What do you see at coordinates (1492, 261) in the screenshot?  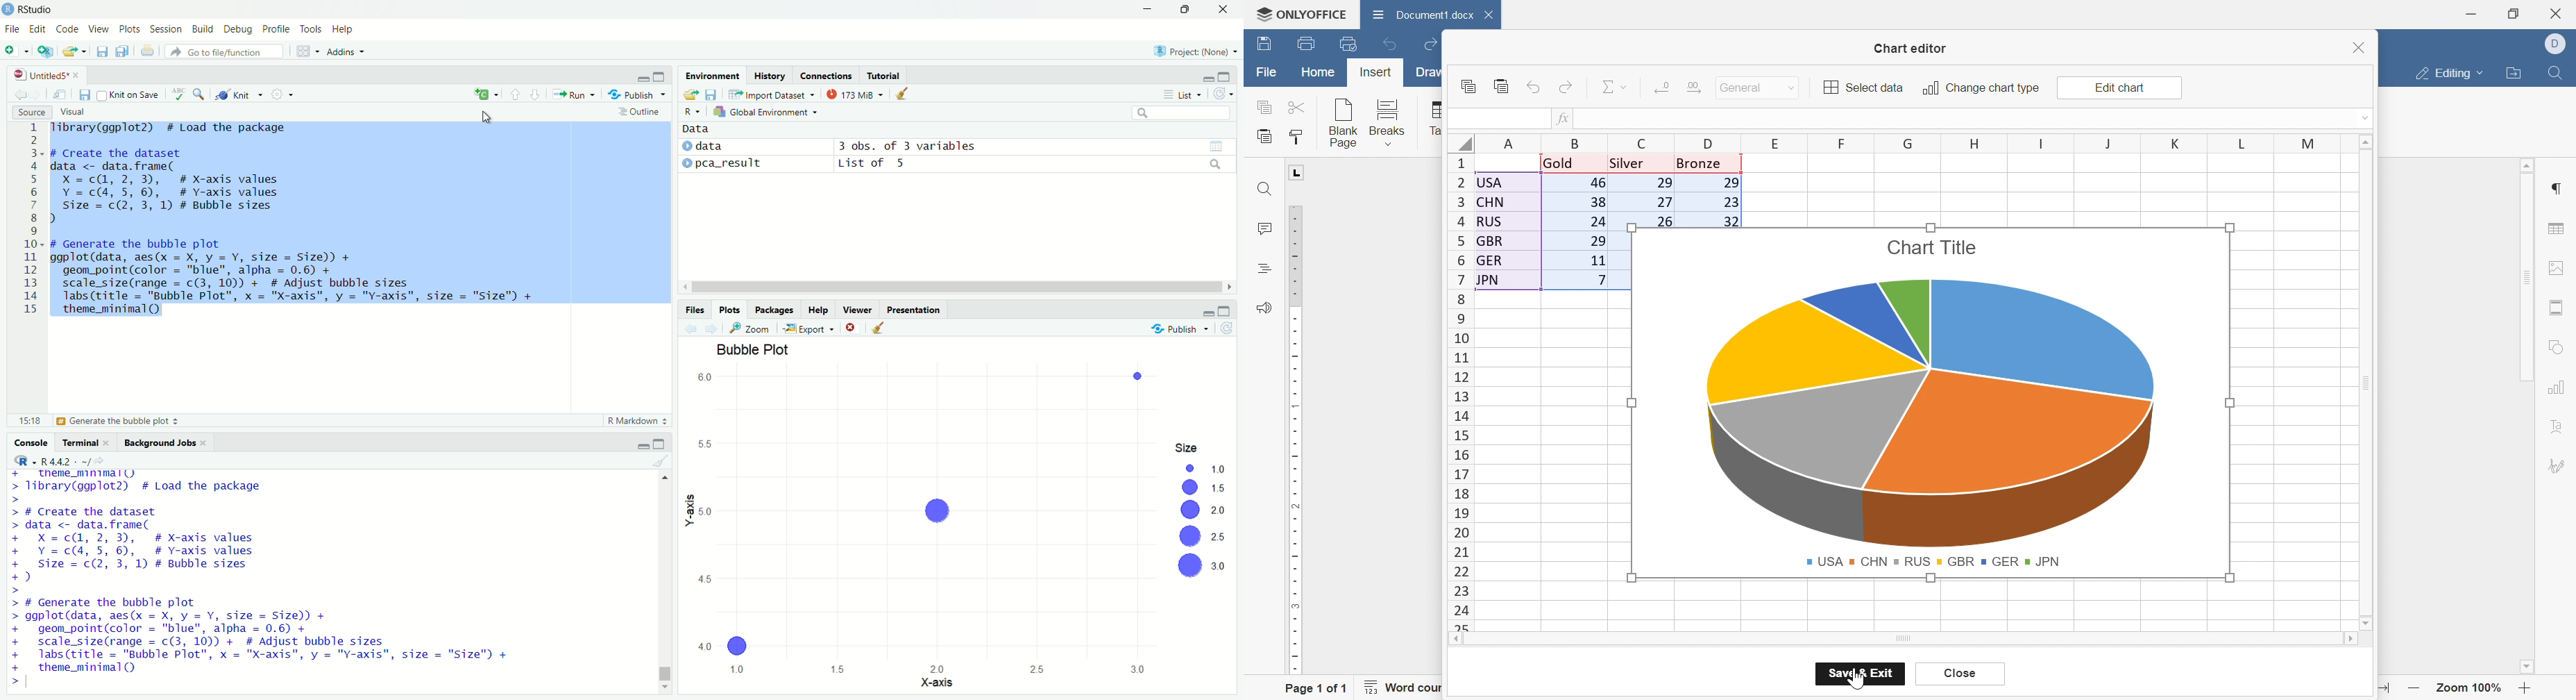 I see `GER` at bounding box center [1492, 261].